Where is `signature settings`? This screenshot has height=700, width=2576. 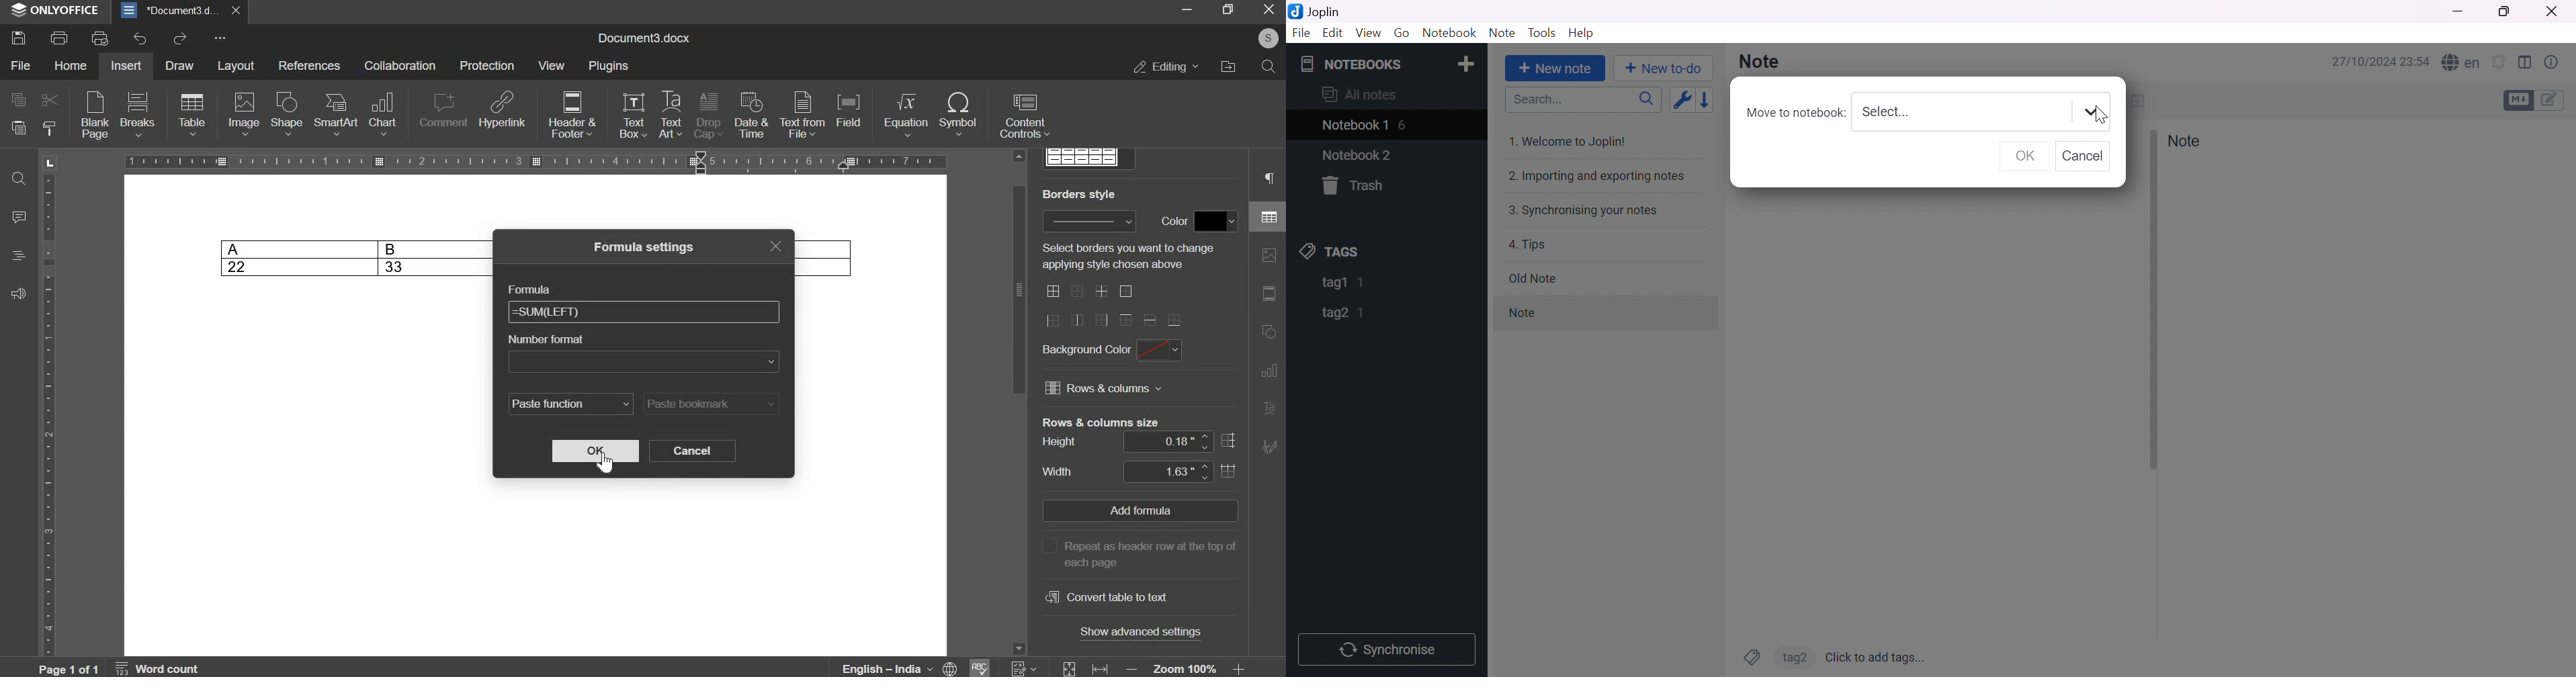 signature settings is located at coordinates (1269, 446).